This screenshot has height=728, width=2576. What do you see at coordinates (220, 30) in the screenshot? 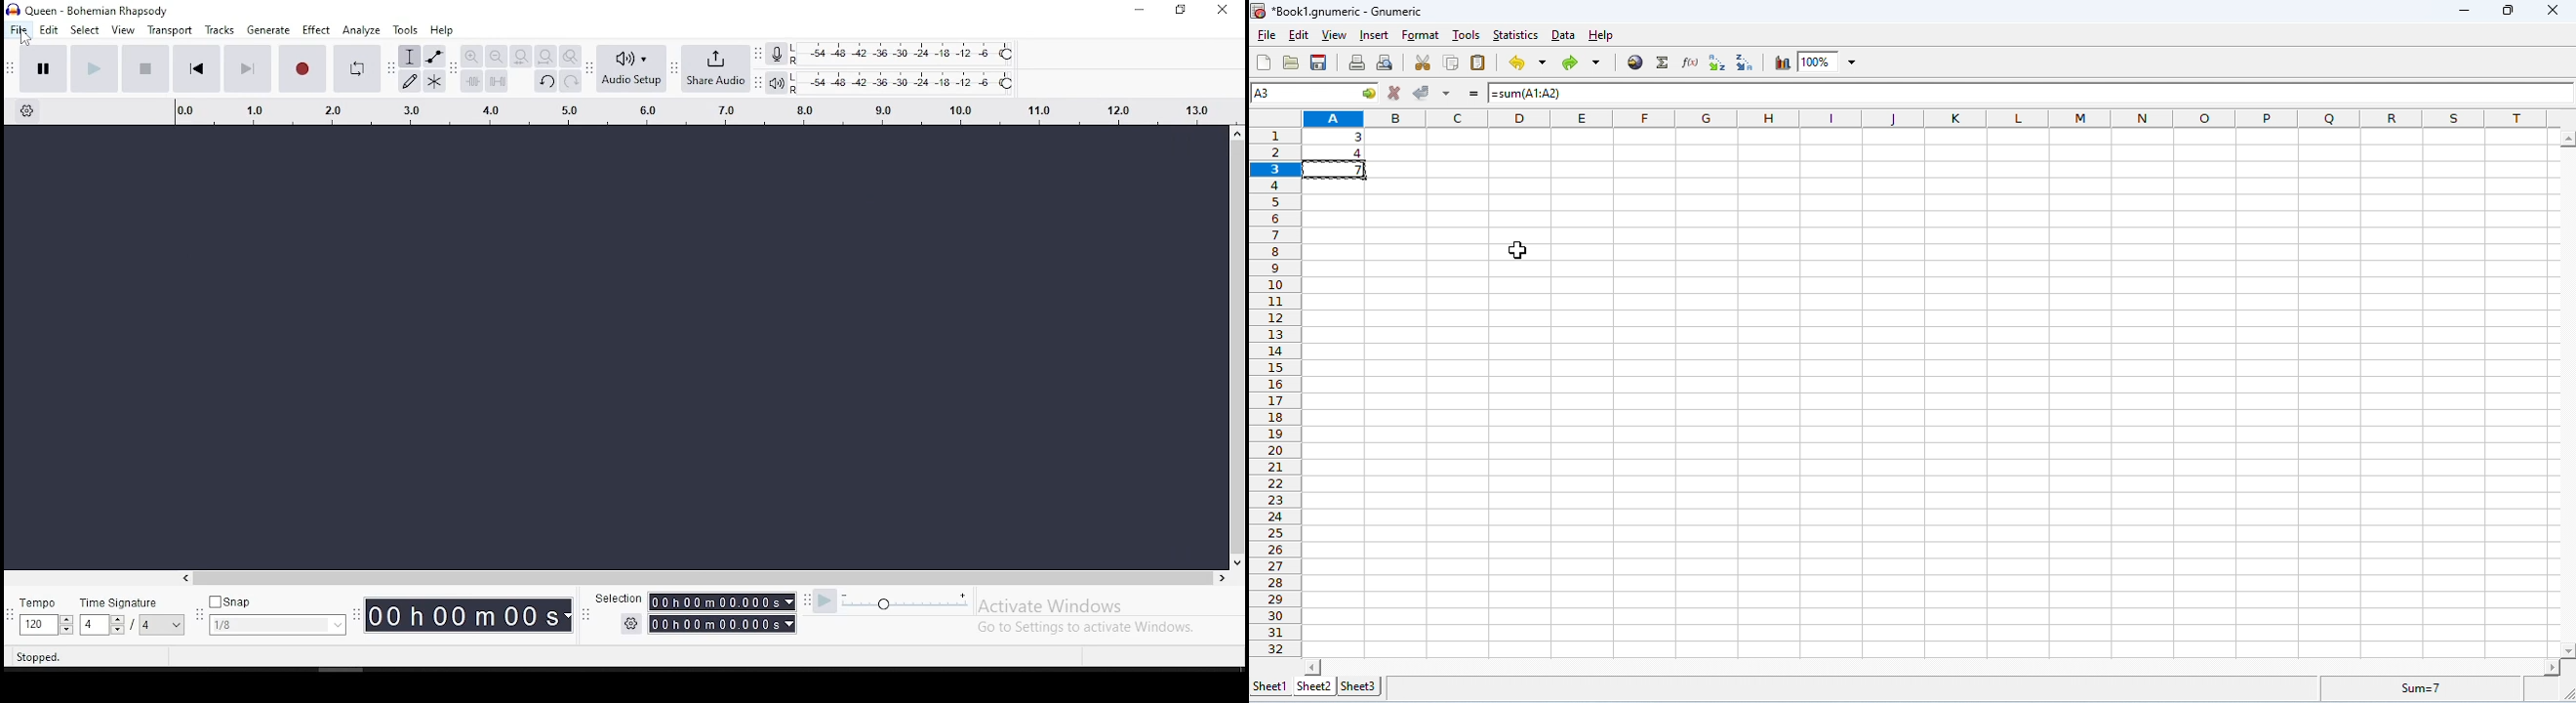
I see `tracks` at bounding box center [220, 30].